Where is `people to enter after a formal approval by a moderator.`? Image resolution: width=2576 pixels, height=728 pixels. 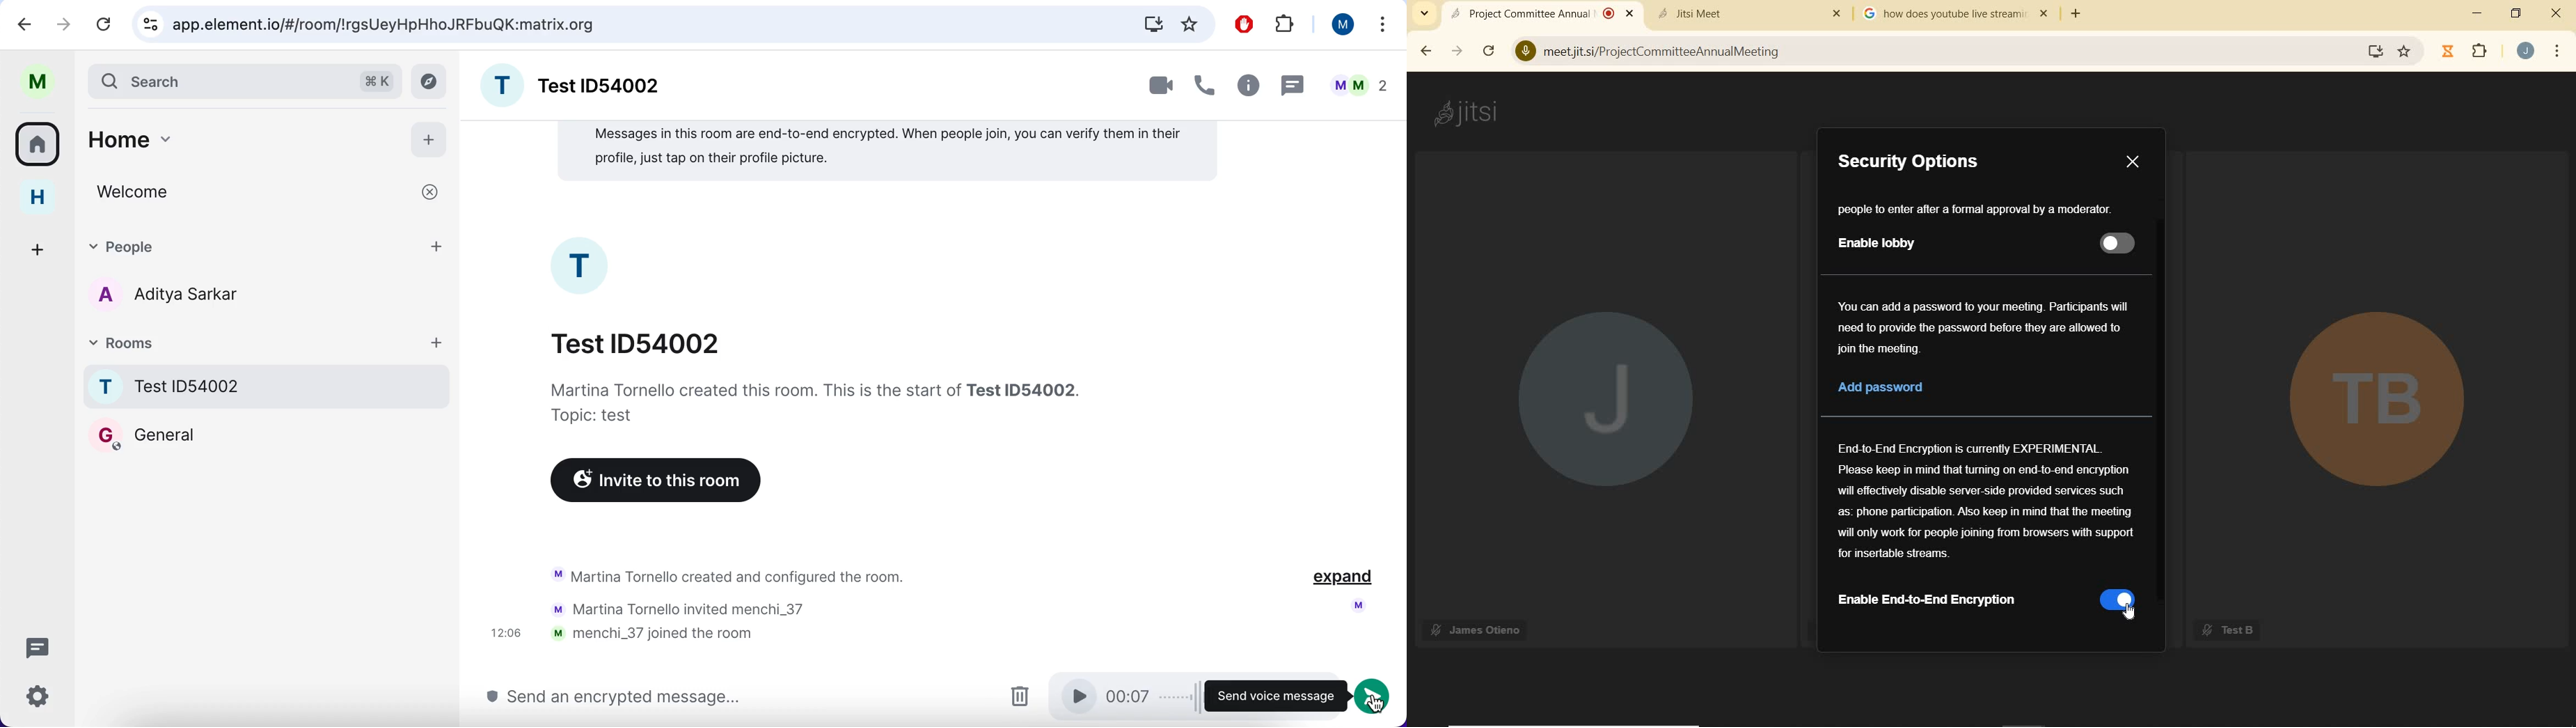 people to enter after a formal approval by a moderator. is located at coordinates (1979, 210).